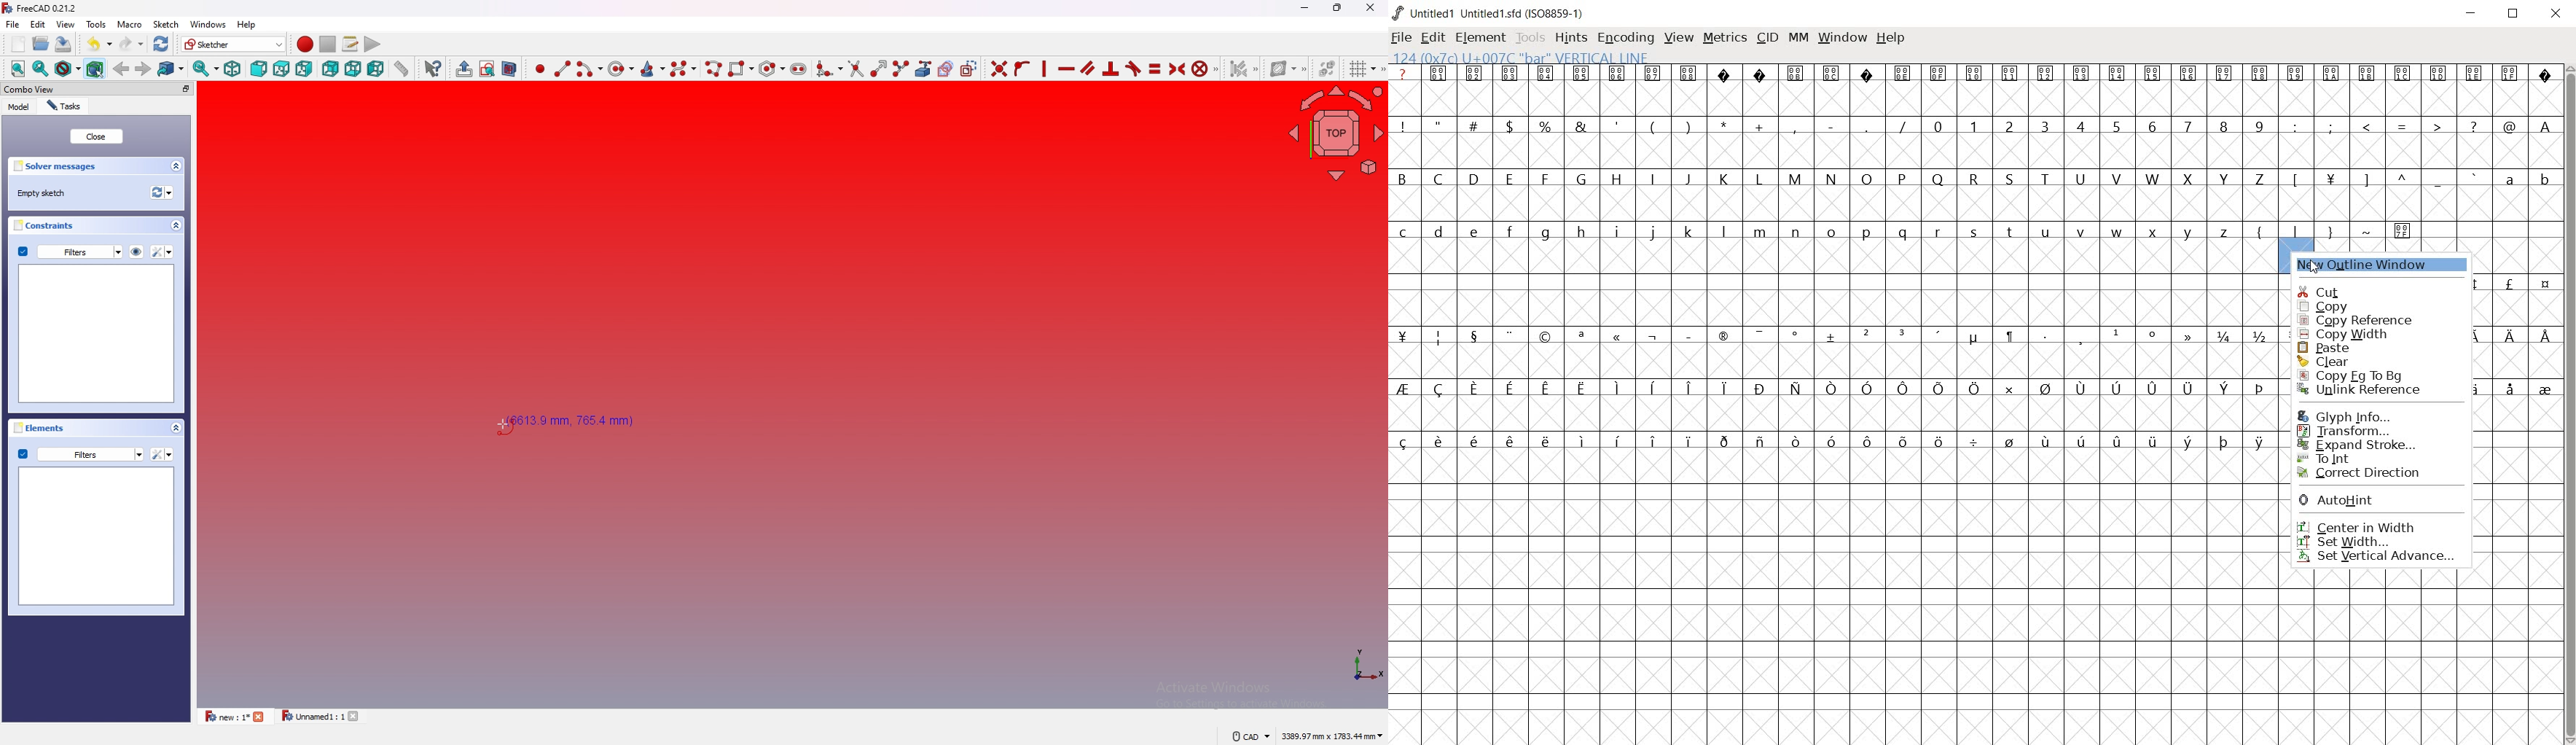 Image resolution: width=2576 pixels, height=756 pixels. Describe the element at coordinates (133, 43) in the screenshot. I see `redo` at that location.